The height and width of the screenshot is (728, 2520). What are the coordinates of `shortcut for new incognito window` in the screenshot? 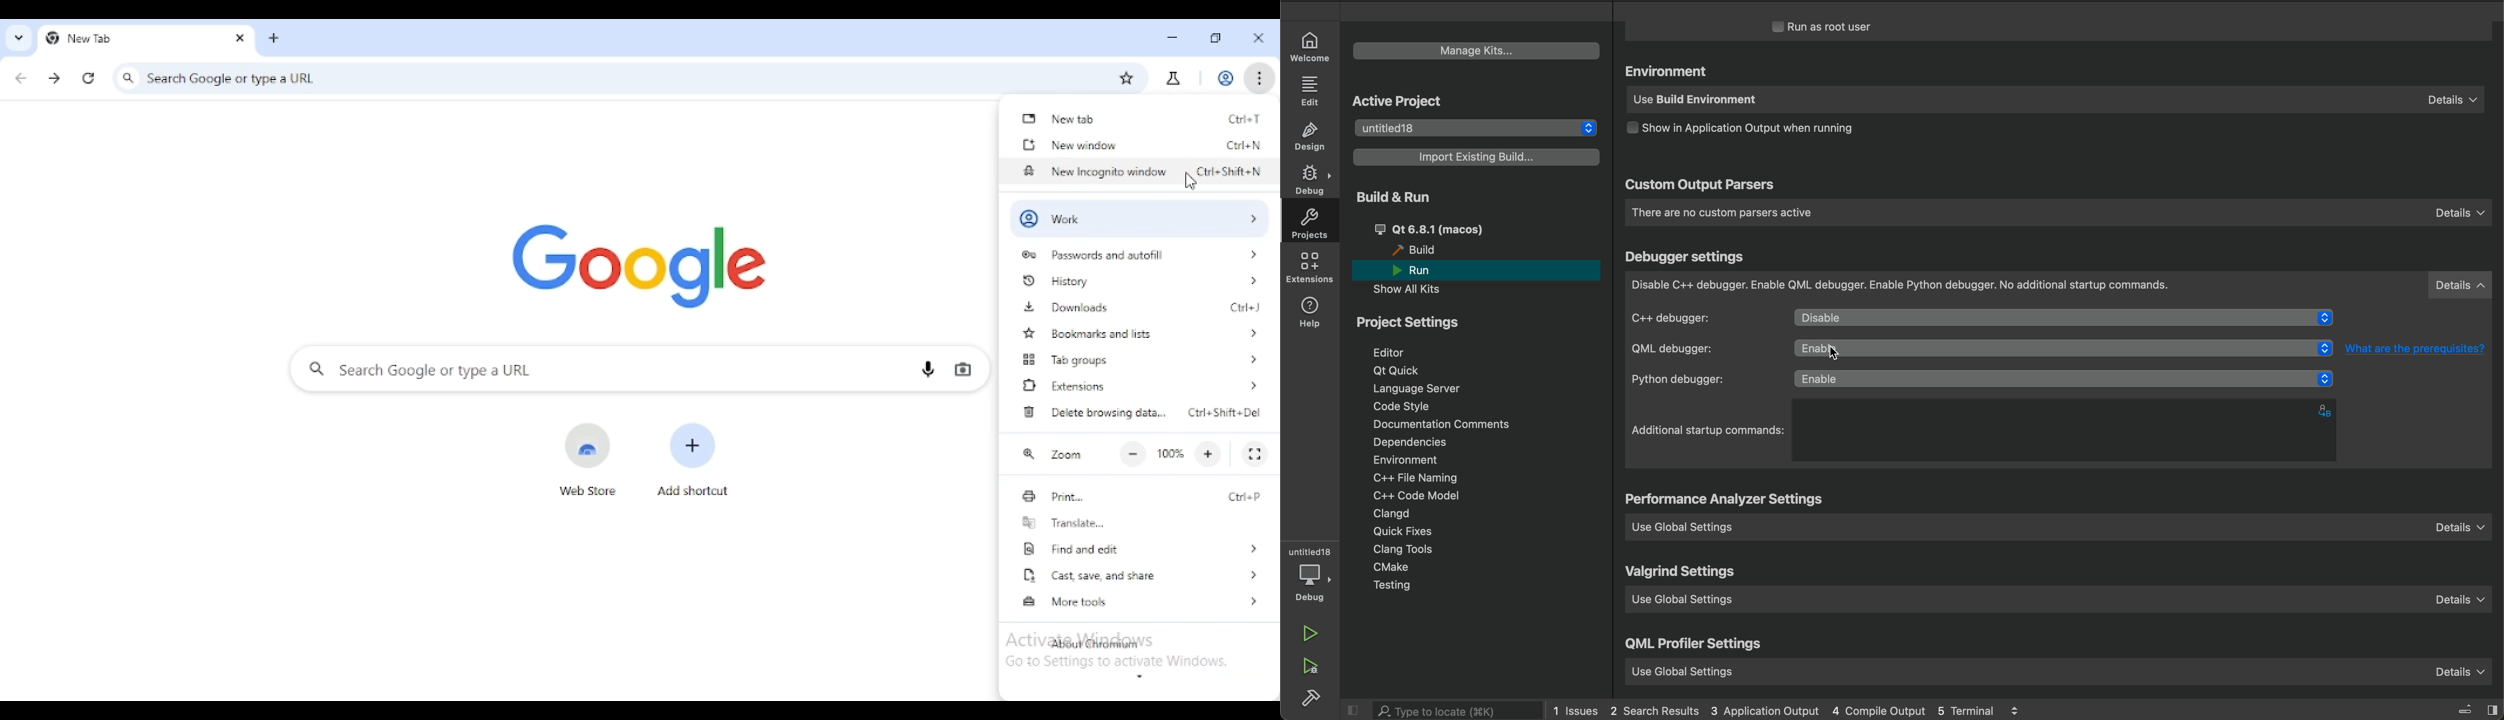 It's located at (1229, 170).